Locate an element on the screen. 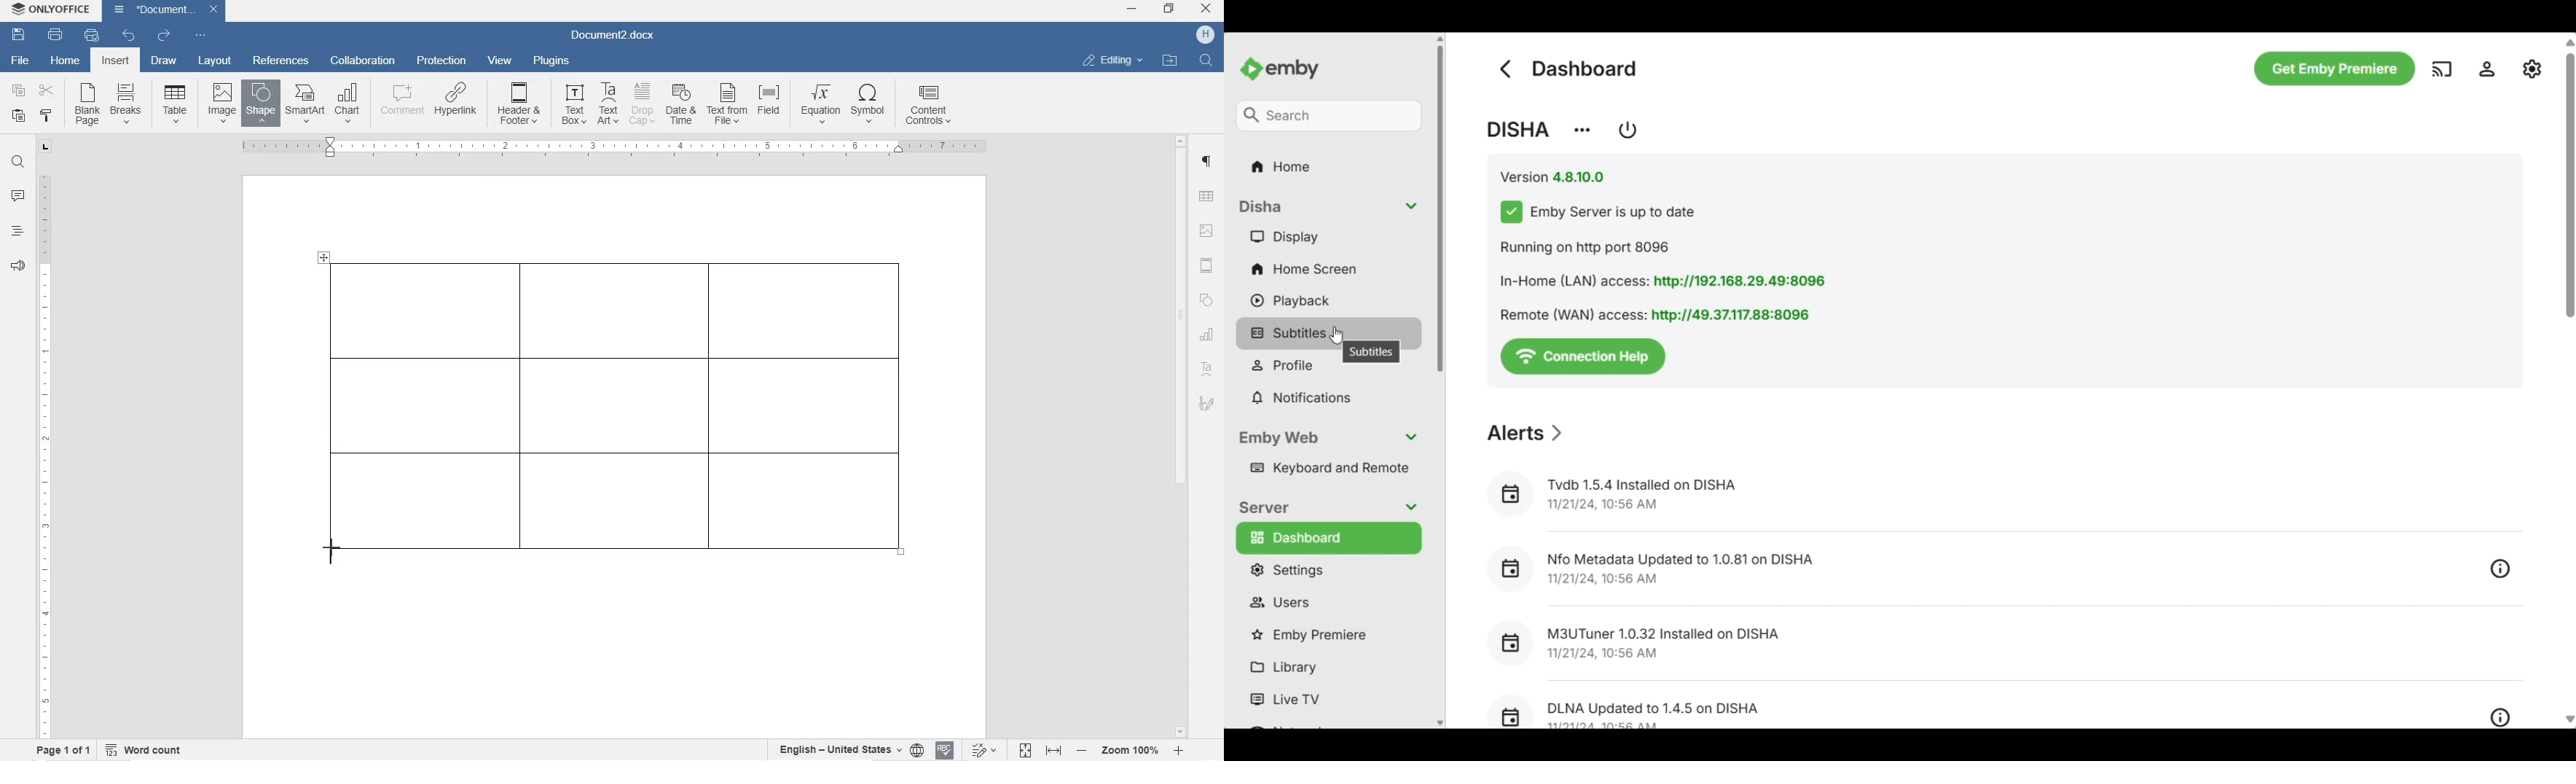 This screenshot has width=2576, height=784. paste is located at coordinates (19, 116).